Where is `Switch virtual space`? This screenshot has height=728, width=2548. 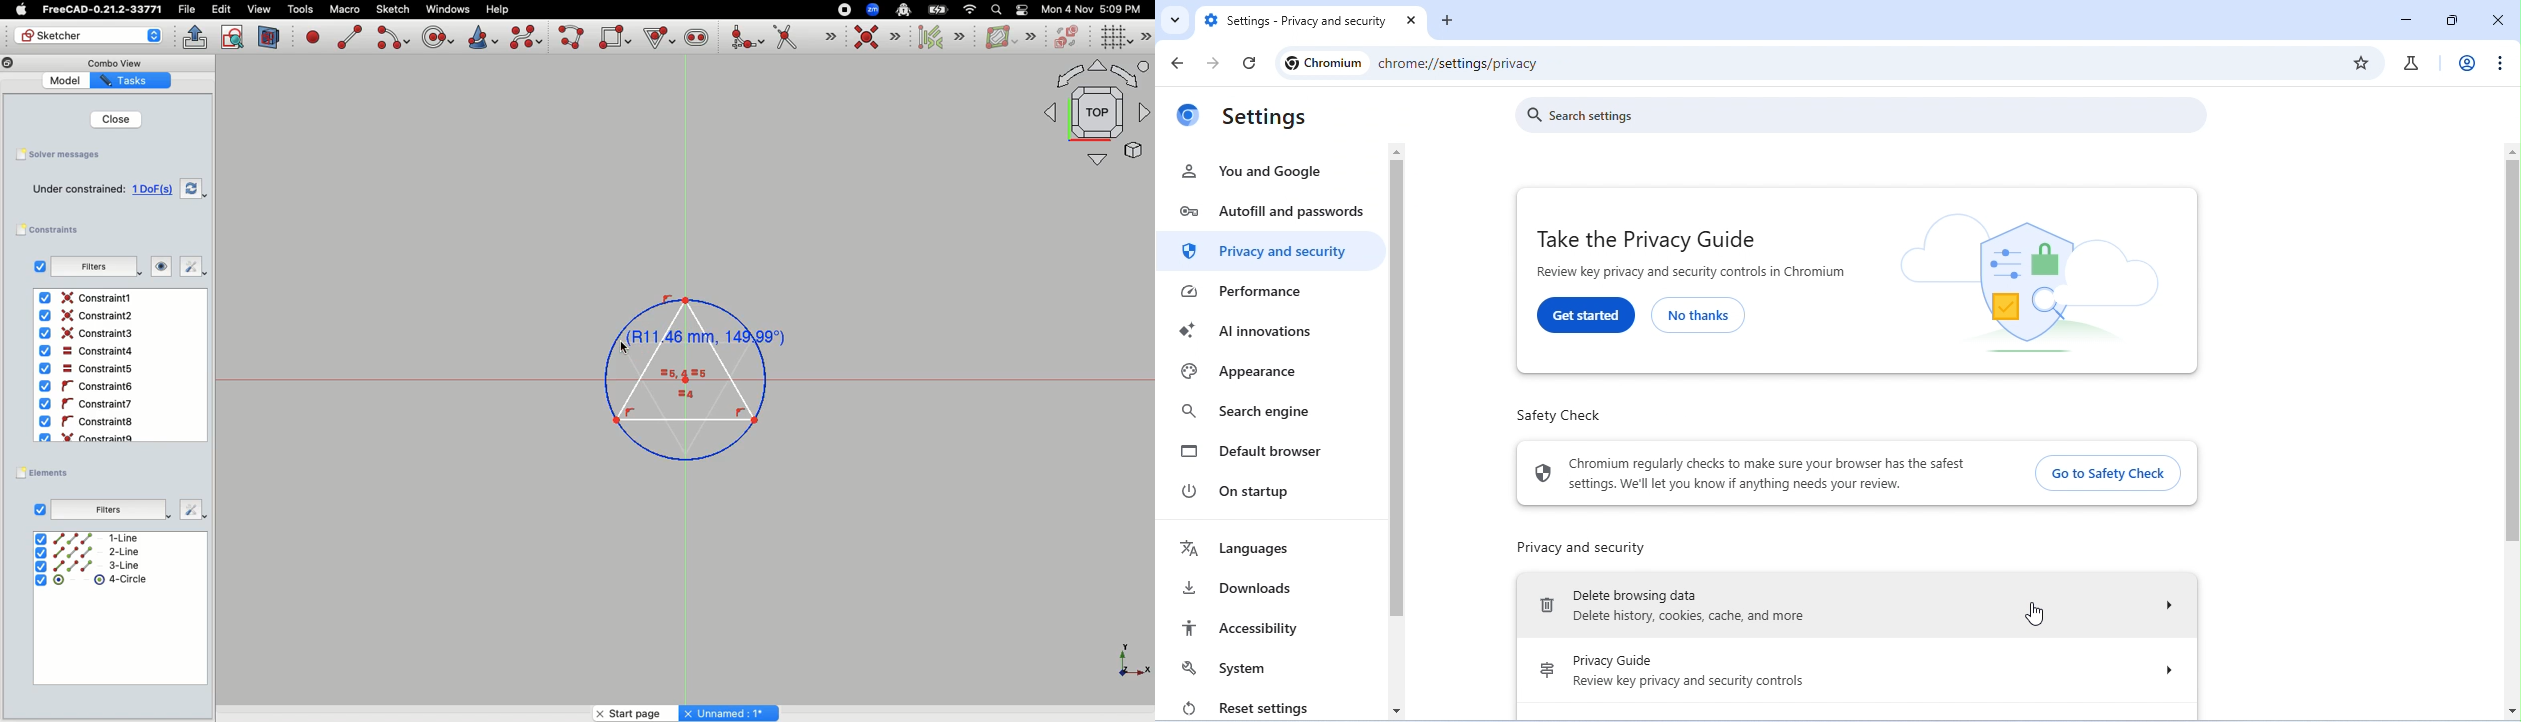 Switch virtual space is located at coordinates (1069, 38).